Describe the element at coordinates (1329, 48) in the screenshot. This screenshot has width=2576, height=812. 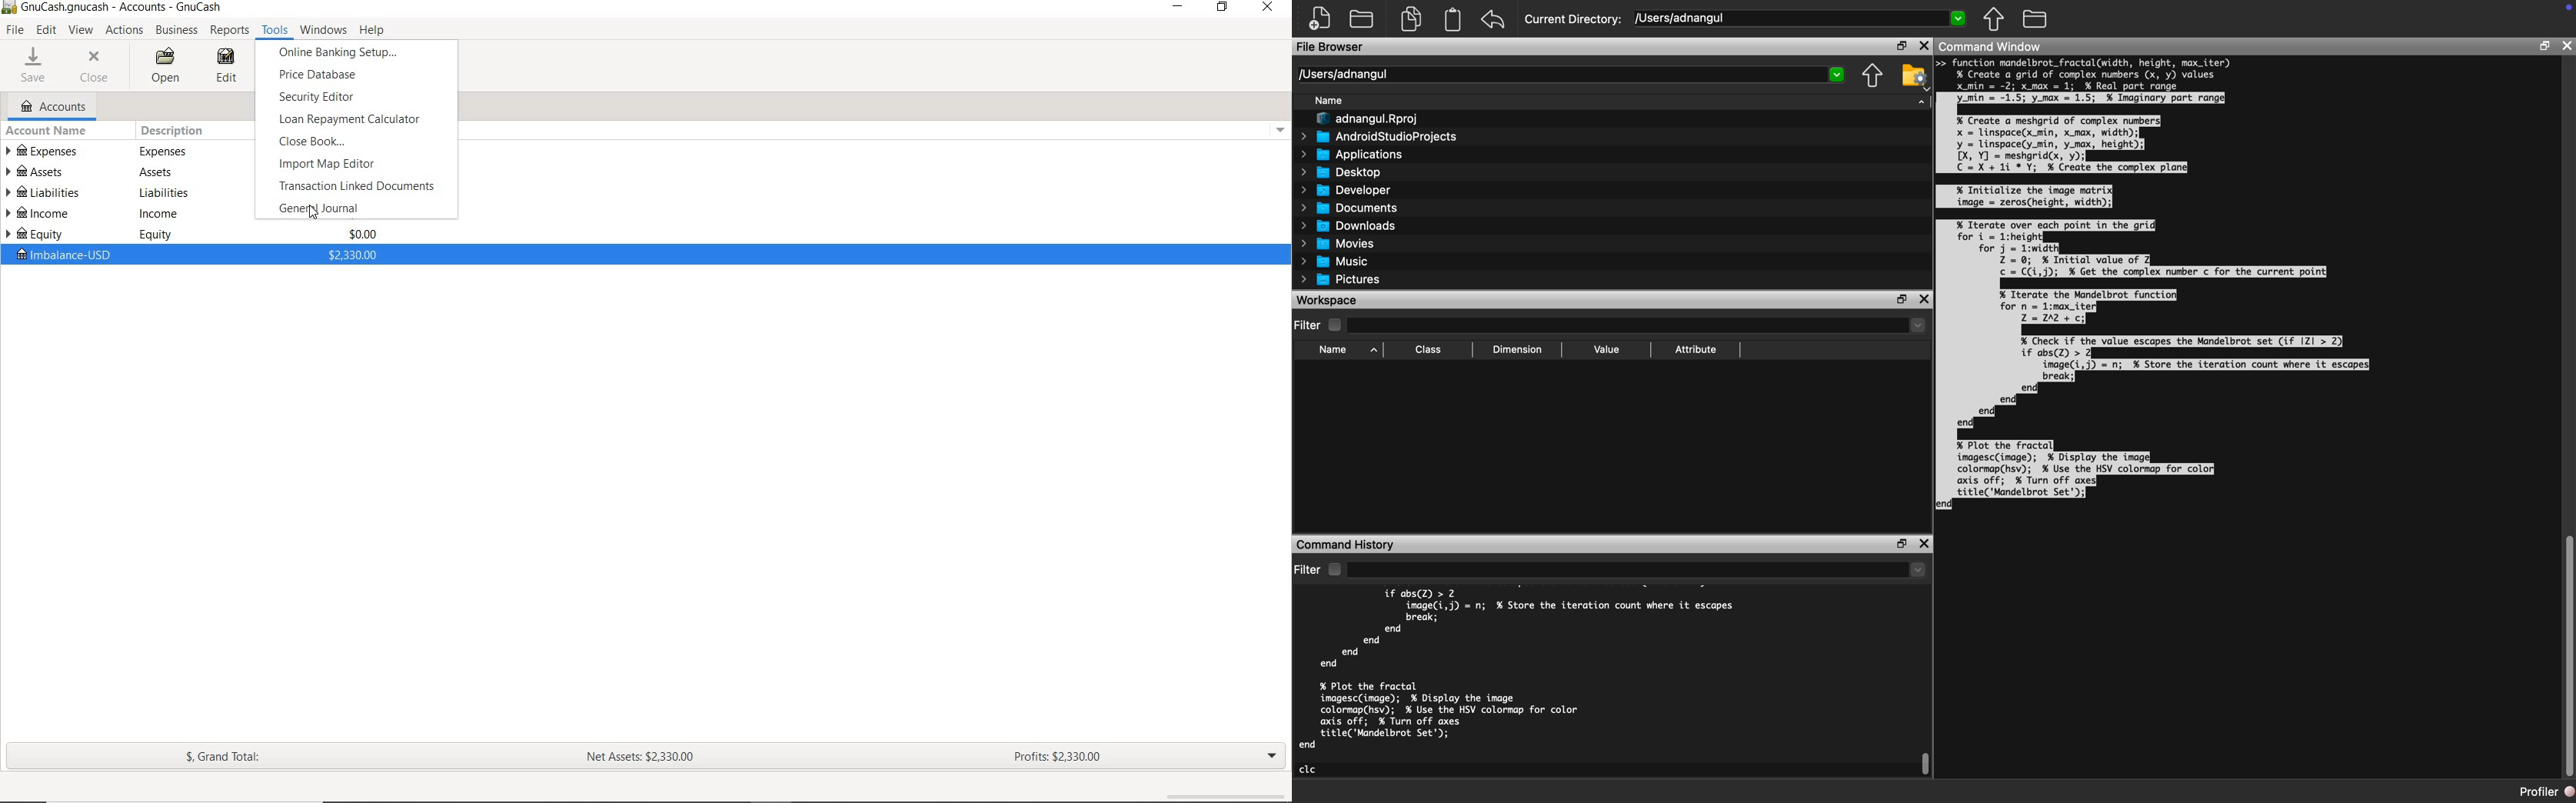
I see `File Browser` at that location.